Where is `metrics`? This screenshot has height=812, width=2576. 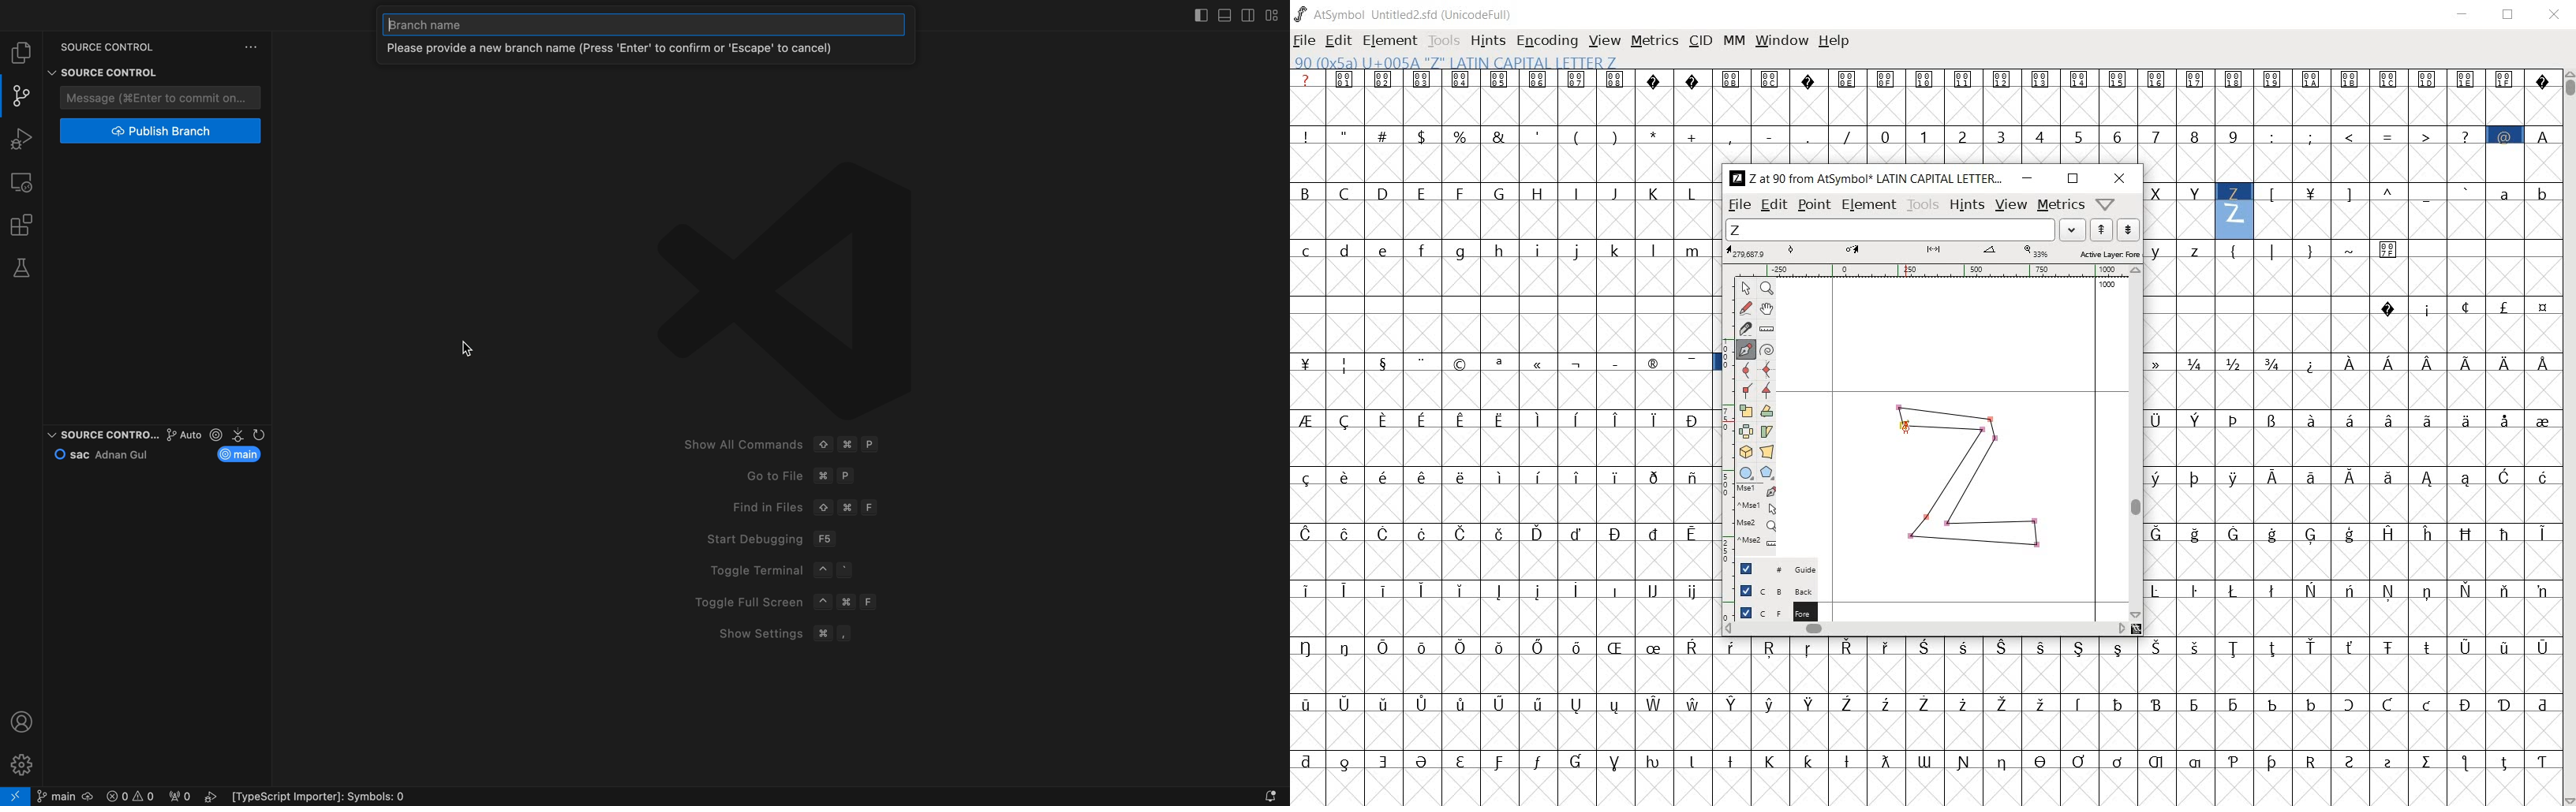
metrics is located at coordinates (1656, 42).